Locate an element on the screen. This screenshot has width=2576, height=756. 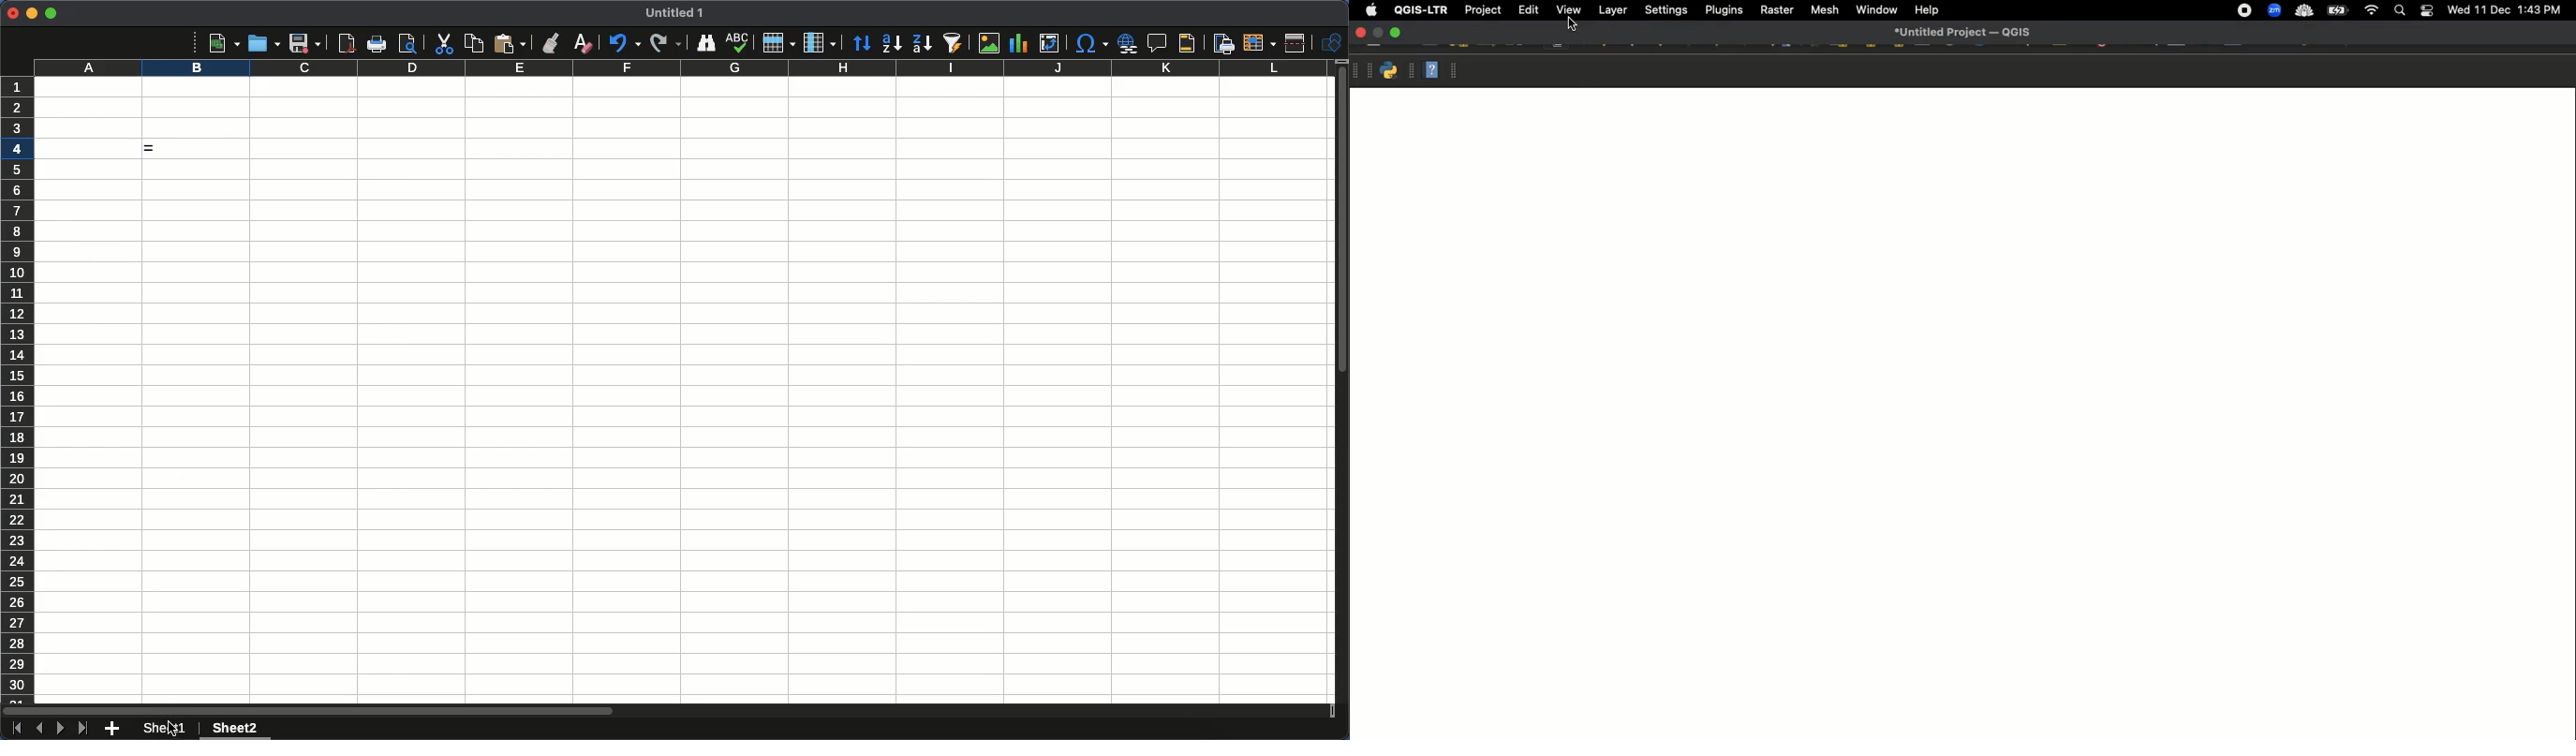
Export as PDF is located at coordinates (346, 43).